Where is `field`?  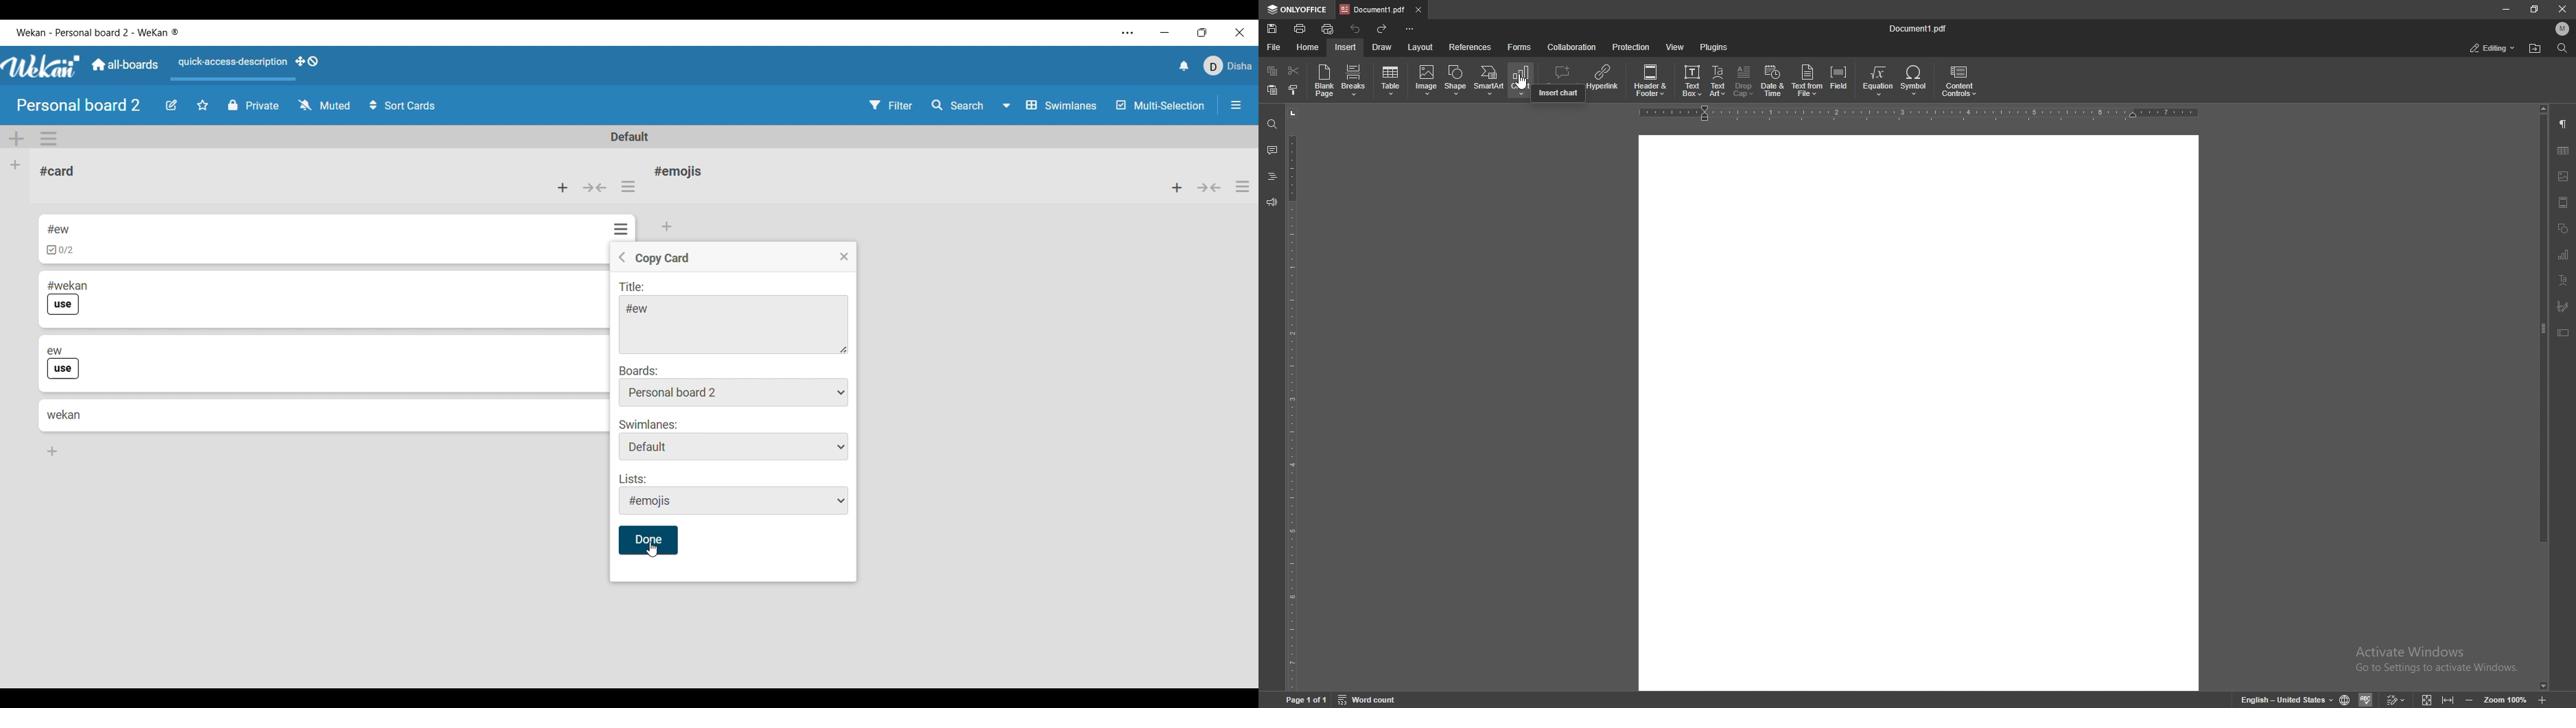
field is located at coordinates (1840, 80).